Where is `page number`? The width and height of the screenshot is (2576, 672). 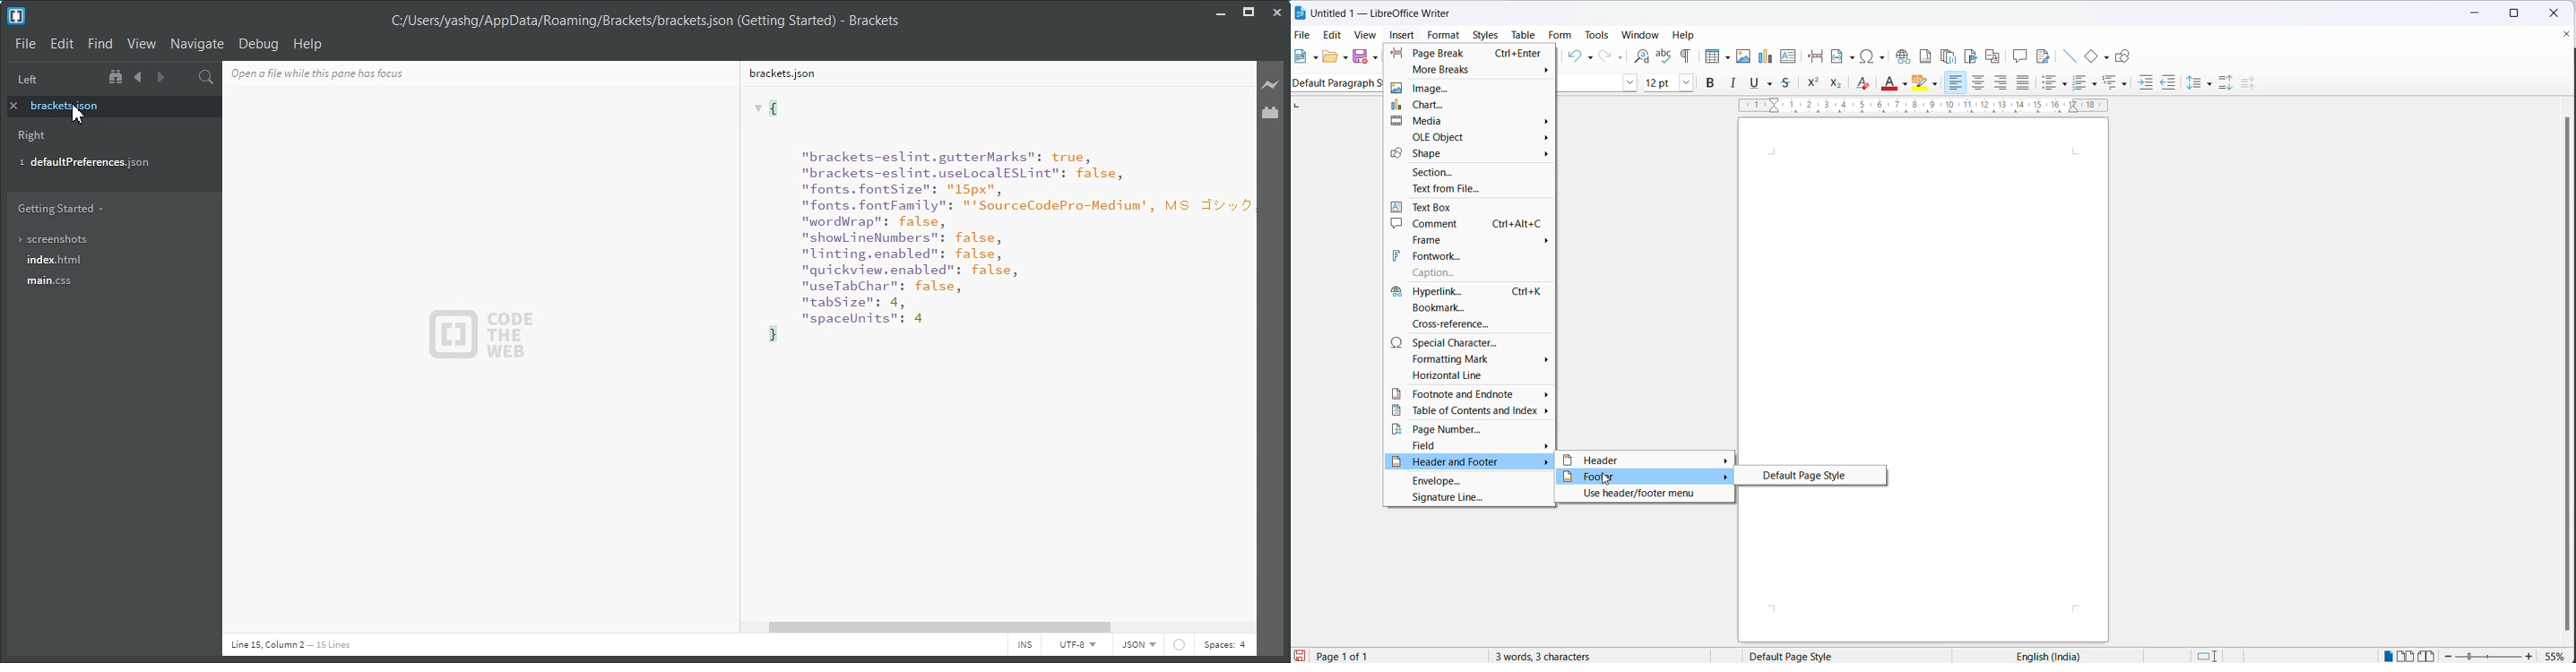 page number is located at coordinates (1473, 428).